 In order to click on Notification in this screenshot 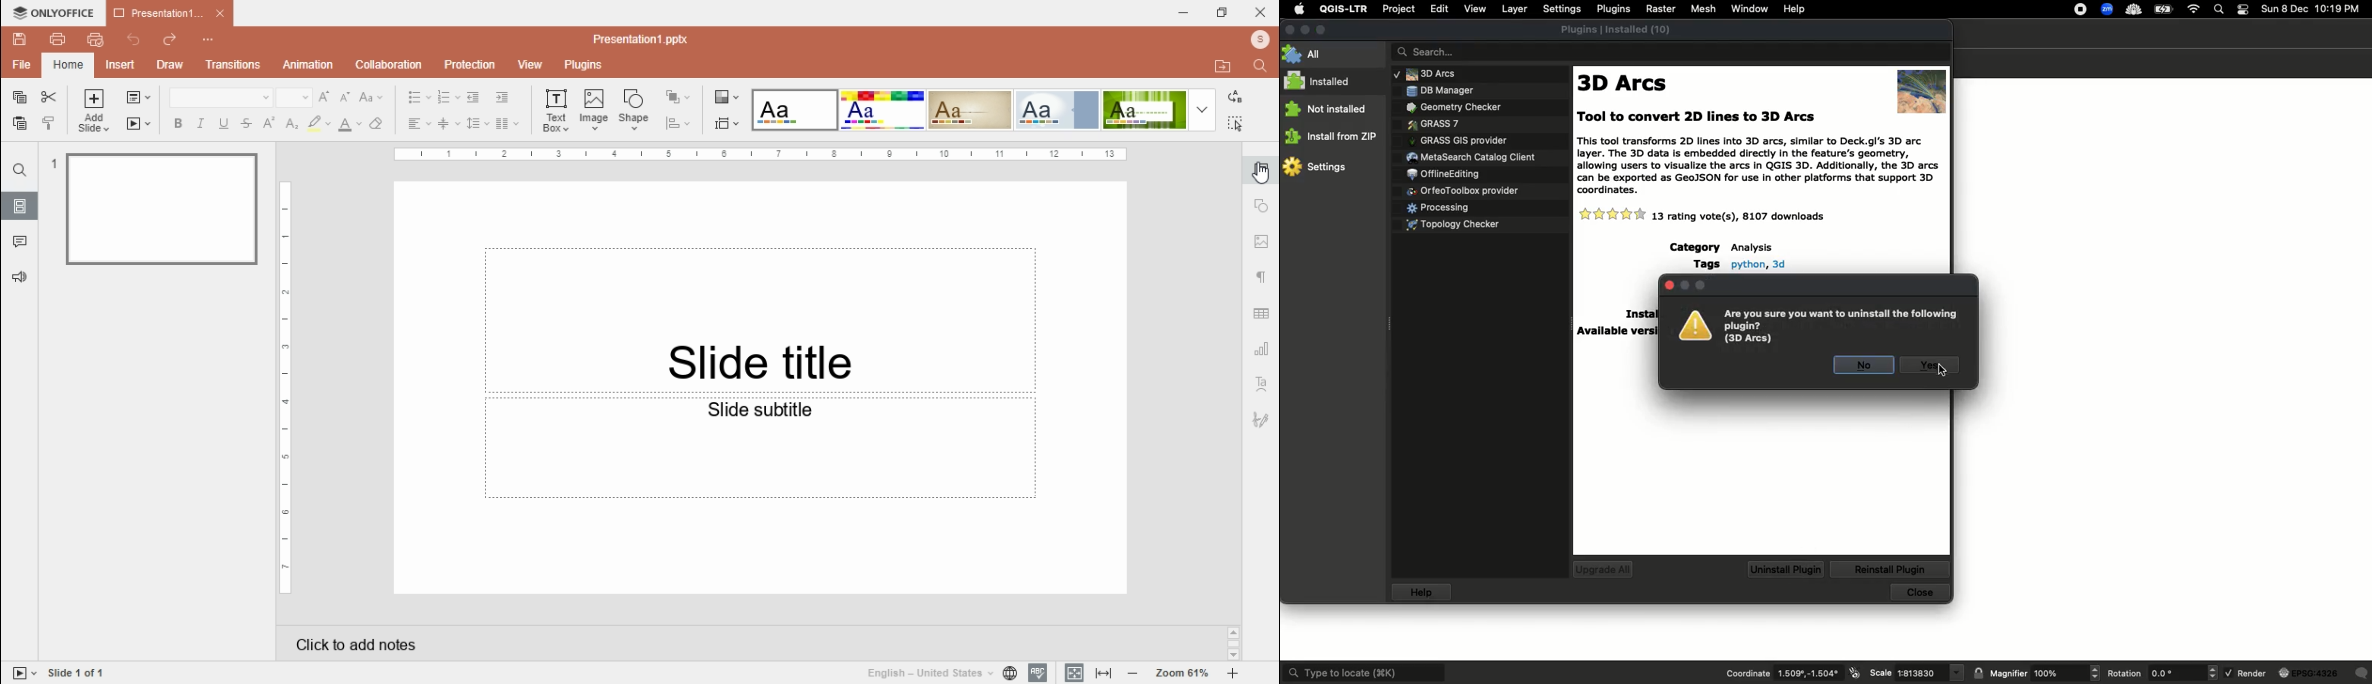, I will do `click(2246, 10)`.